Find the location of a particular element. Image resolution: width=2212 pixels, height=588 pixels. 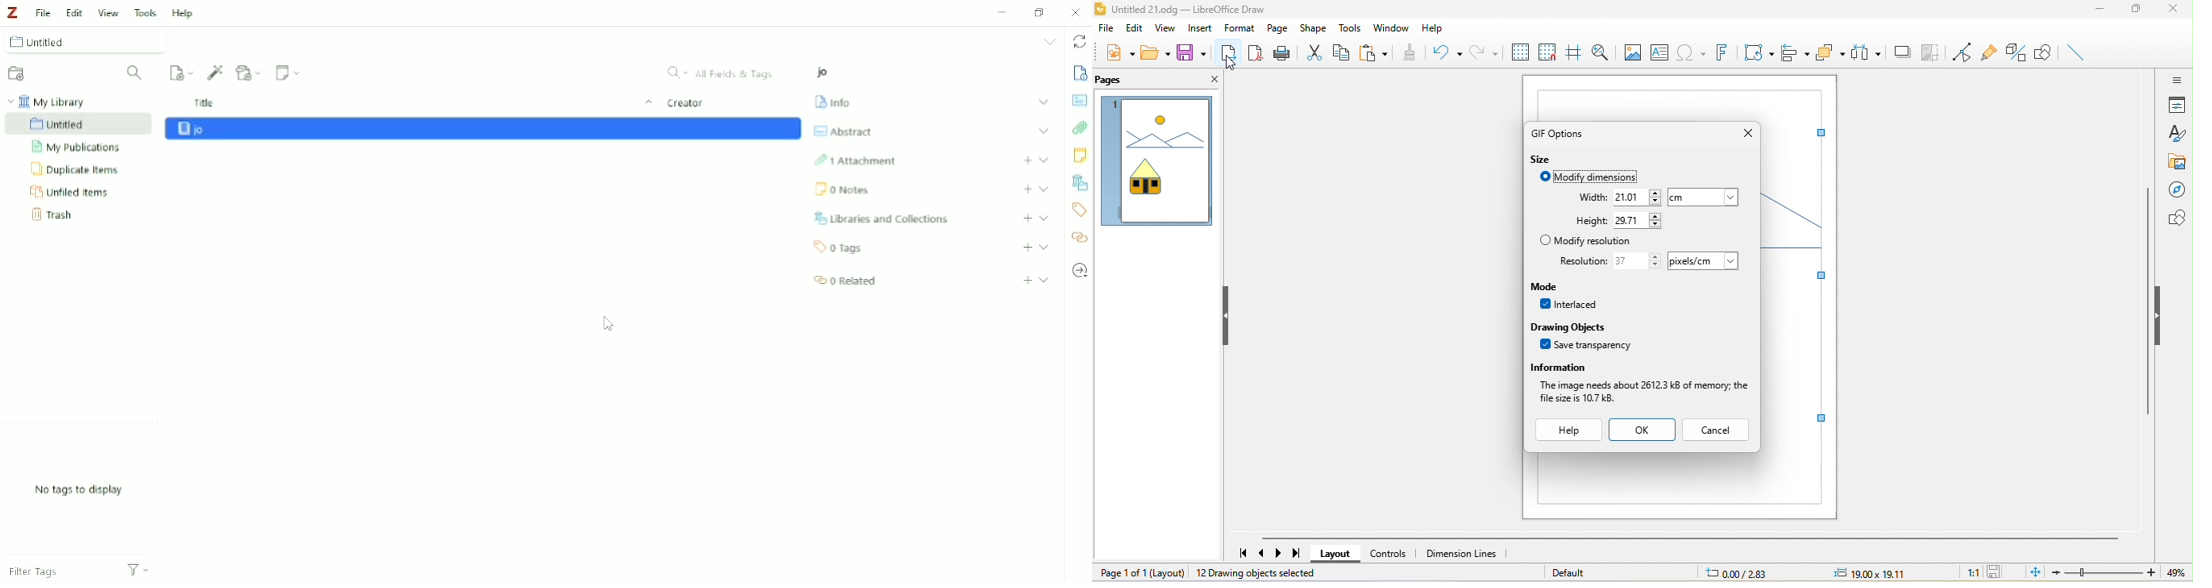

Filters is located at coordinates (146, 564).